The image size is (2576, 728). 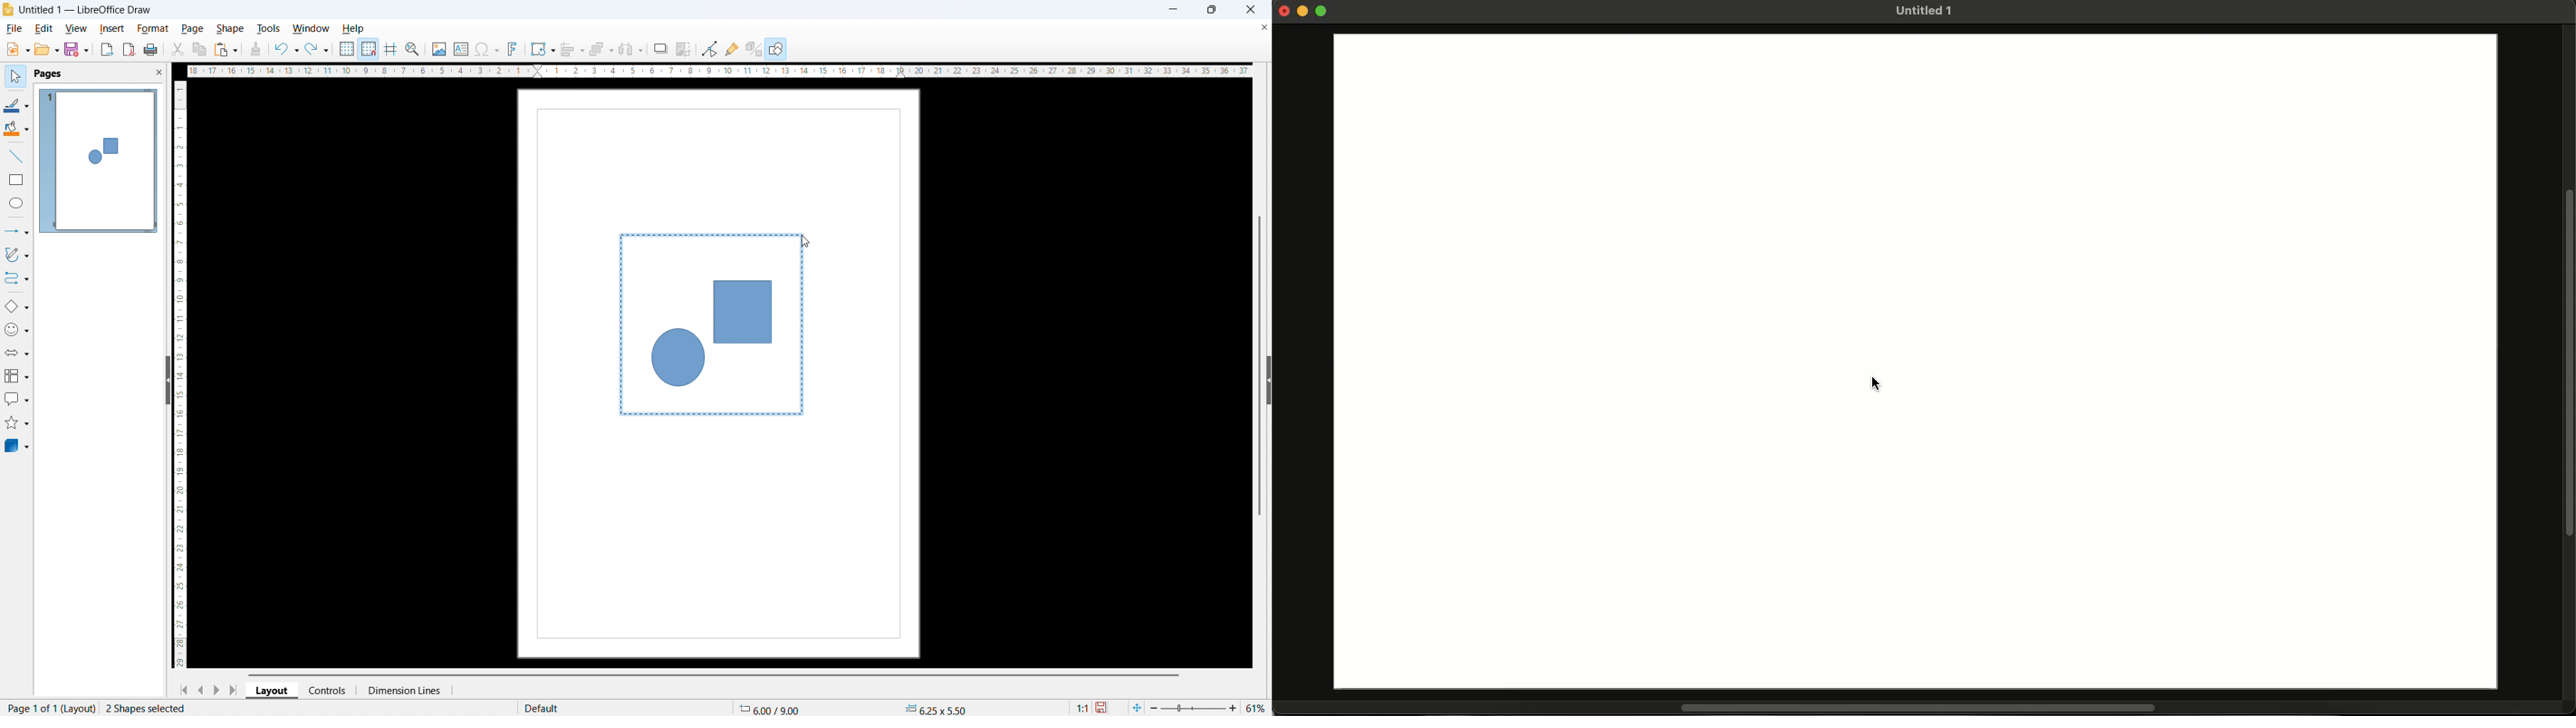 What do you see at coordinates (236, 691) in the screenshot?
I see `go to last page` at bounding box center [236, 691].